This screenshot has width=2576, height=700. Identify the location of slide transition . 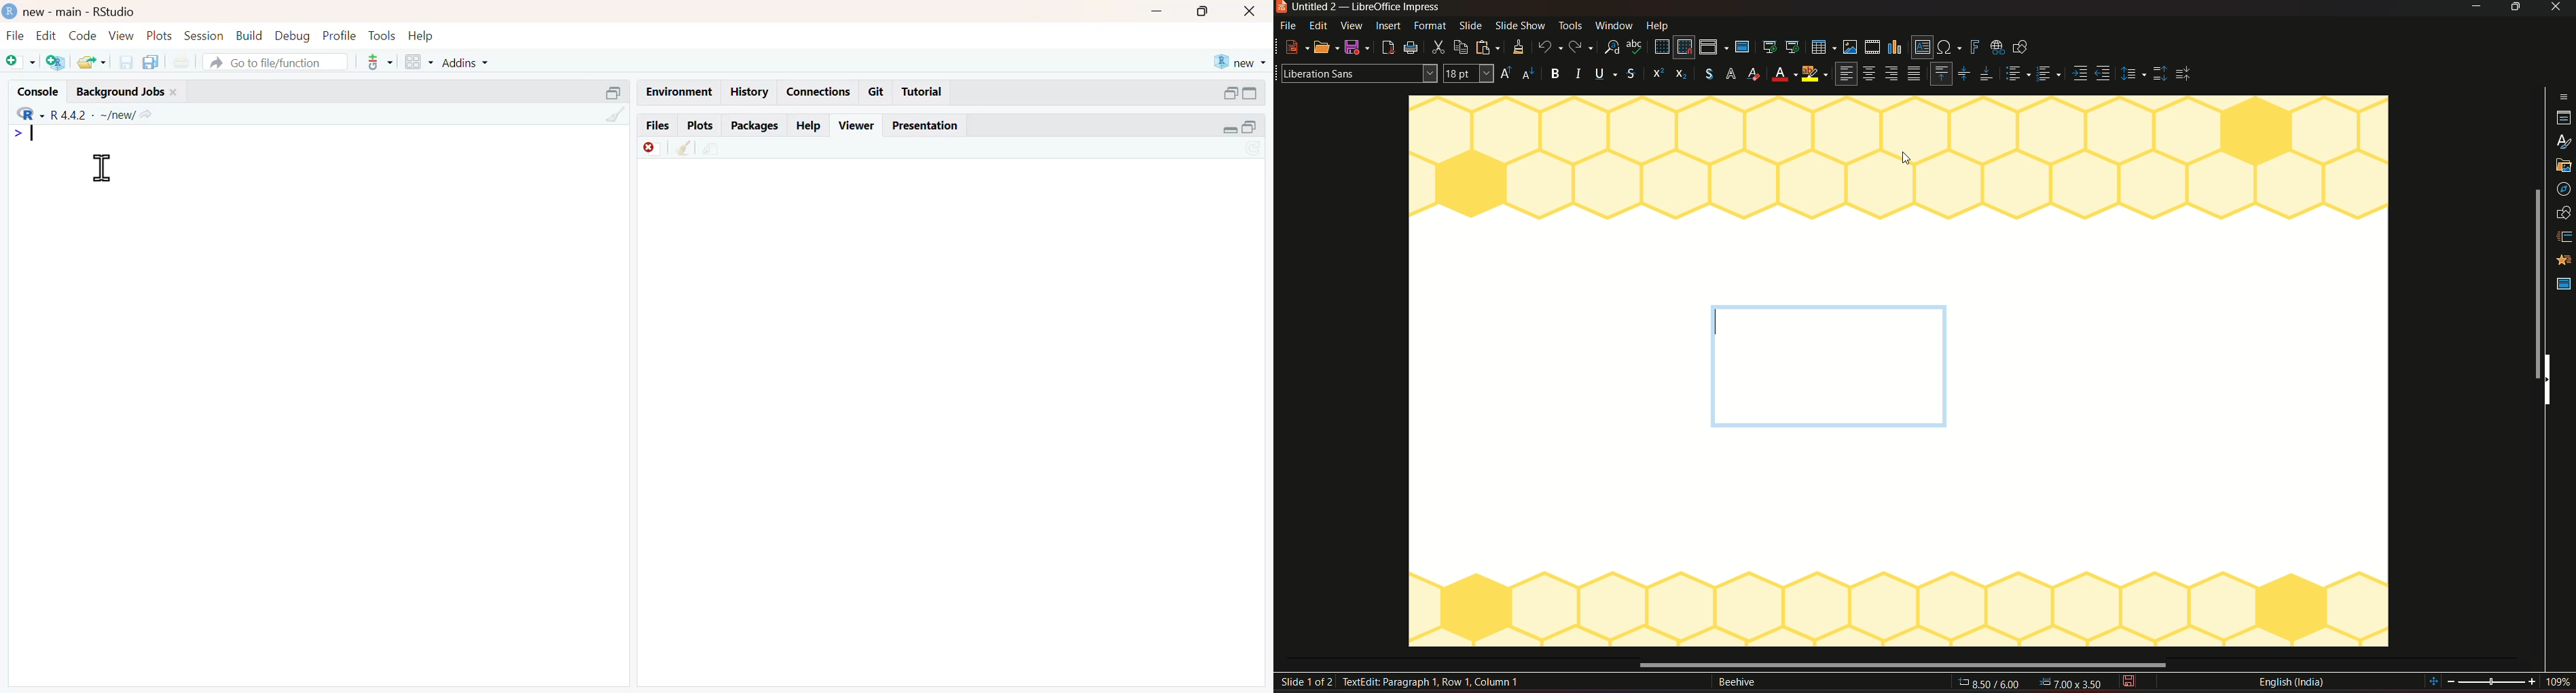
(2565, 209).